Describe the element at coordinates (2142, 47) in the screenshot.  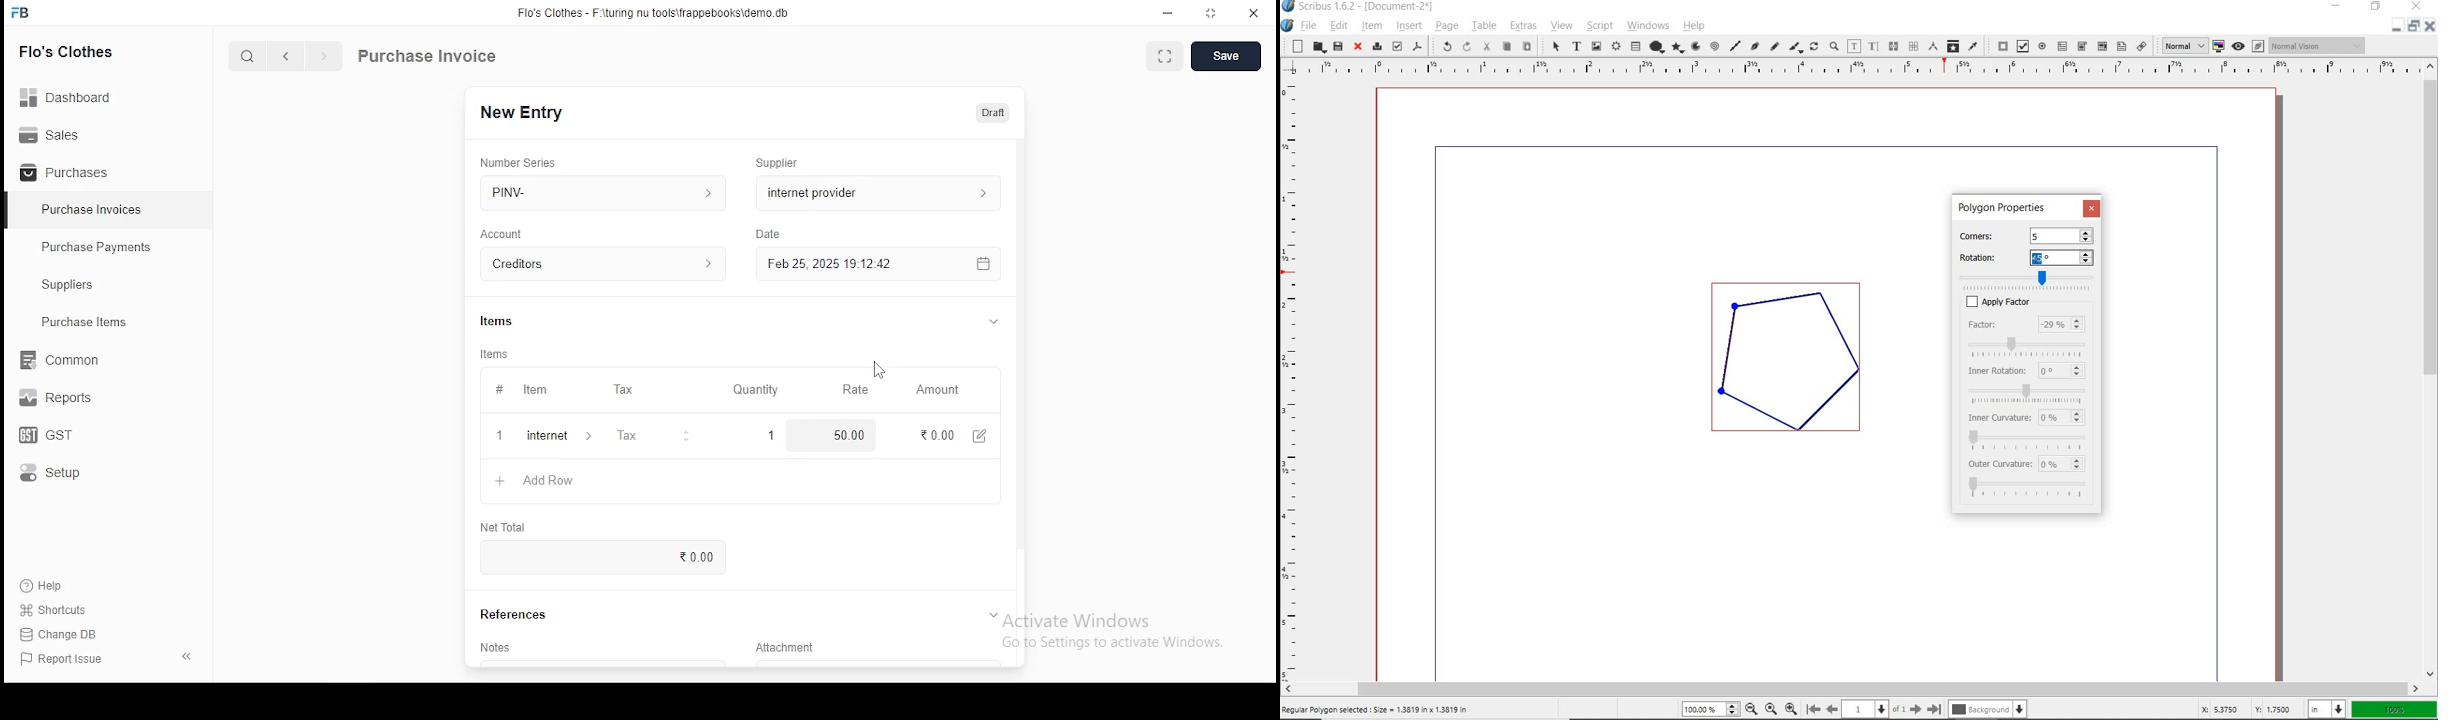
I see `link annotation` at that location.